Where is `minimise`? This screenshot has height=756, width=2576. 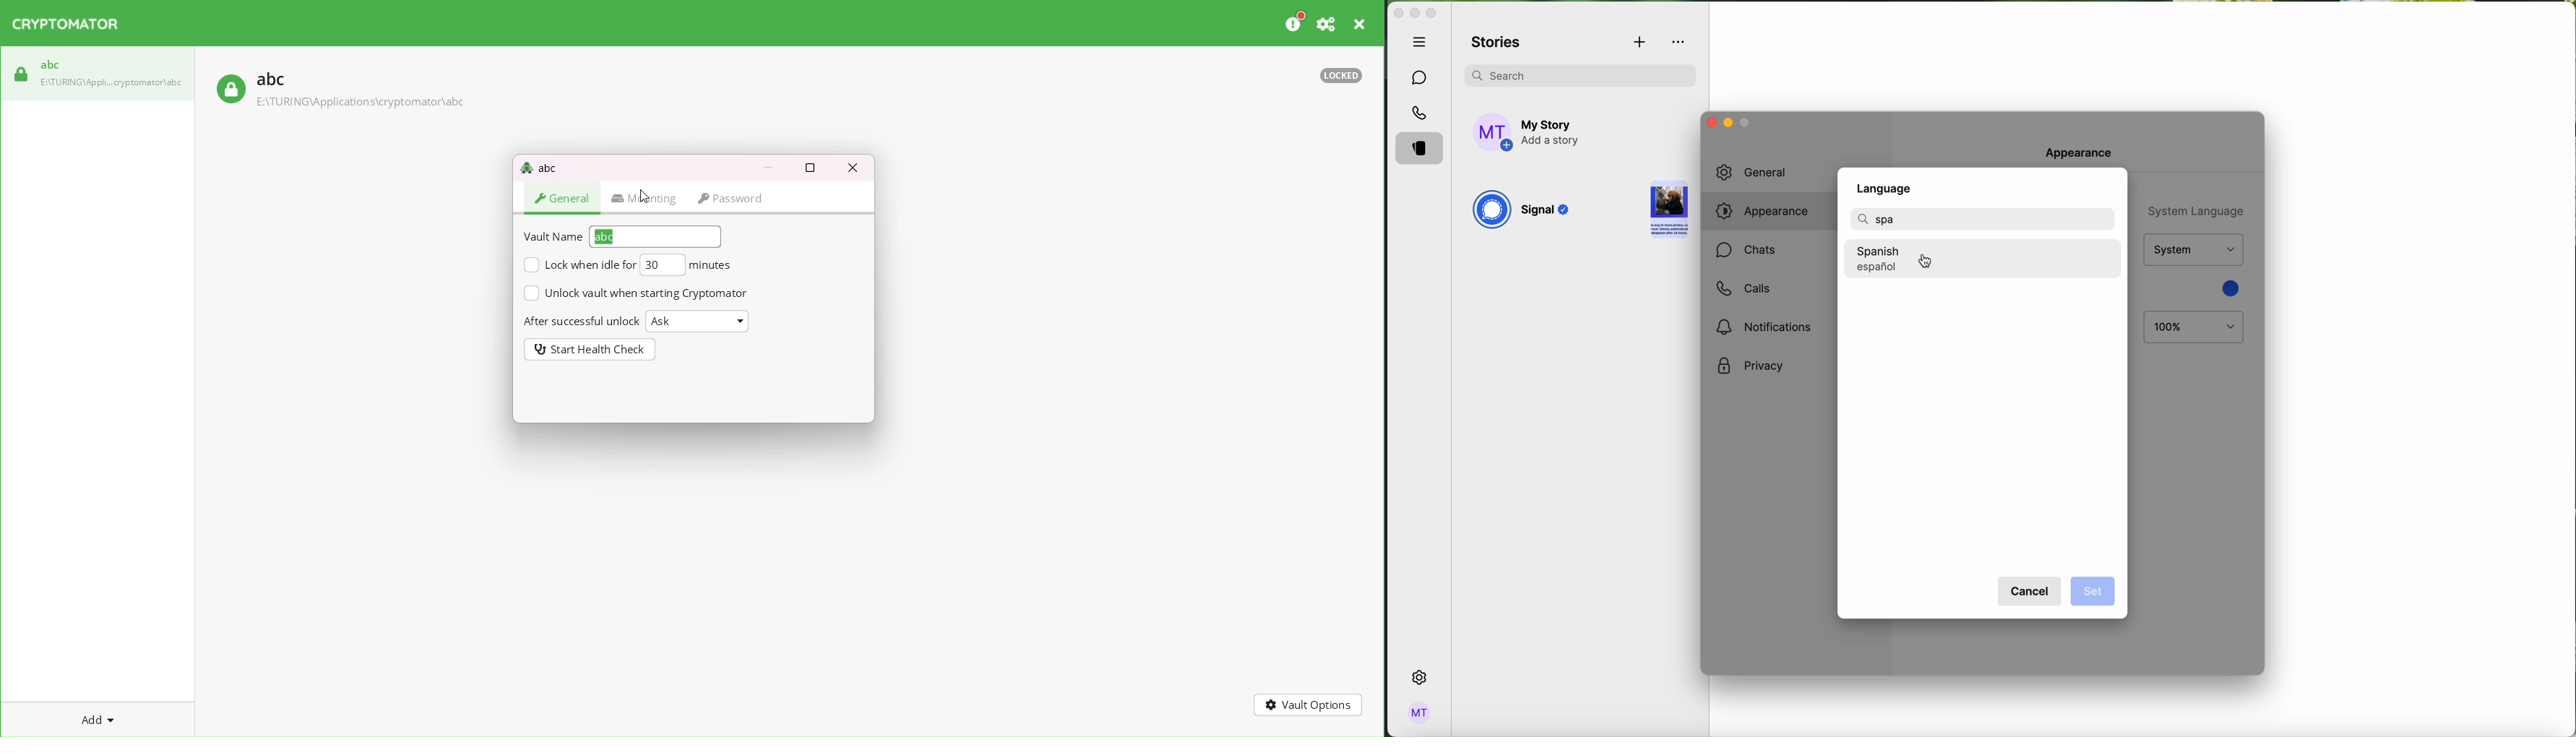
minimise is located at coordinates (1746, 125).